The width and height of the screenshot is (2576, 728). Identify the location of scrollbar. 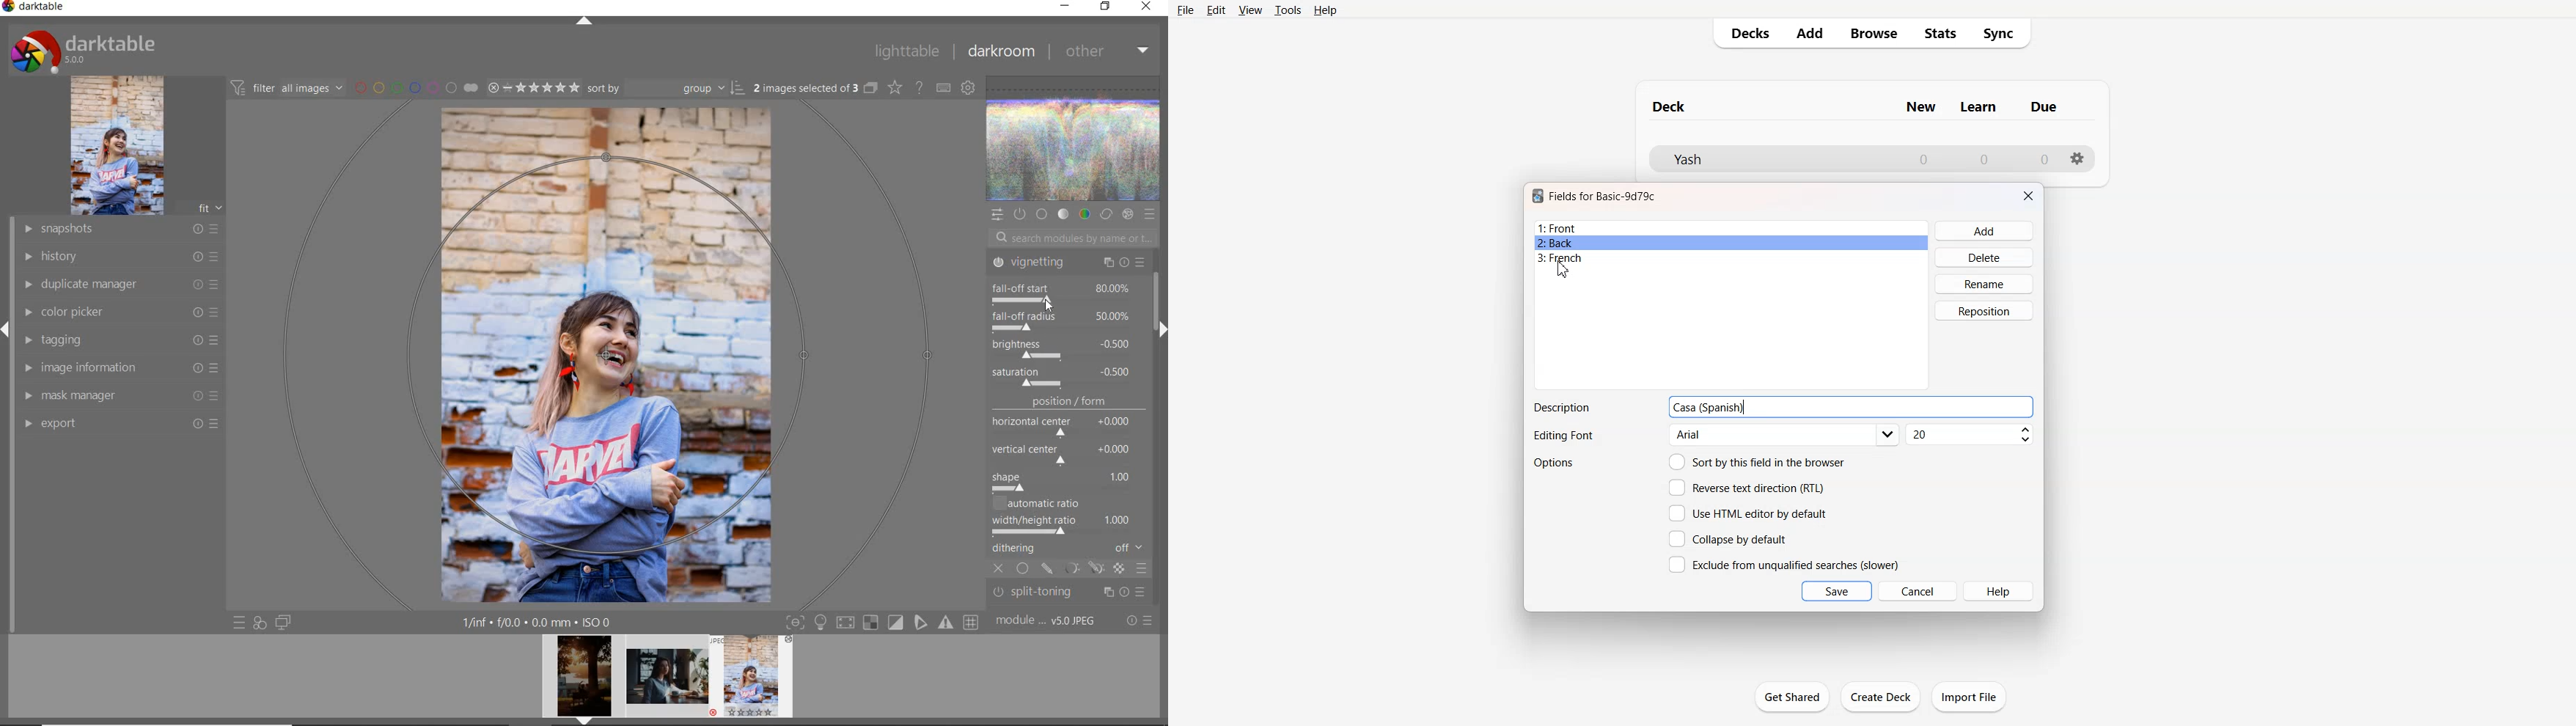
(1161, 295).